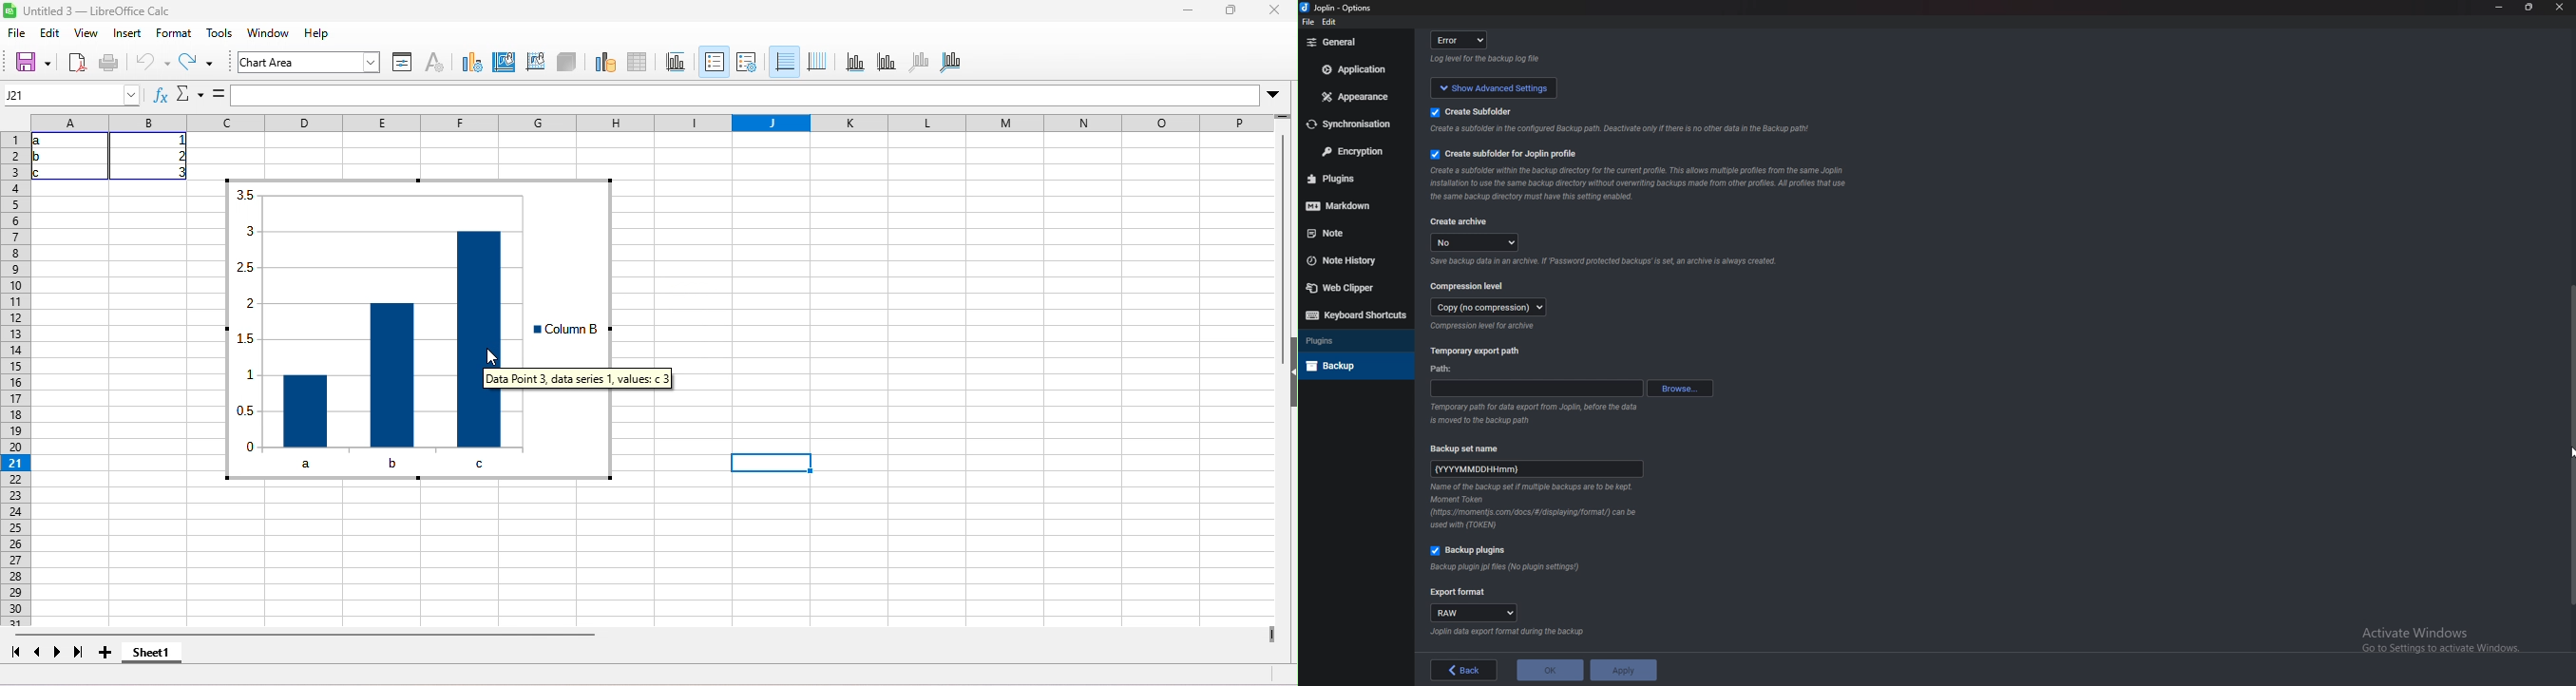 This screenshot has width=2576, height=700. Describe the element at coordinates (1458, 593) in the screenshot. I see `Export format` at that location.